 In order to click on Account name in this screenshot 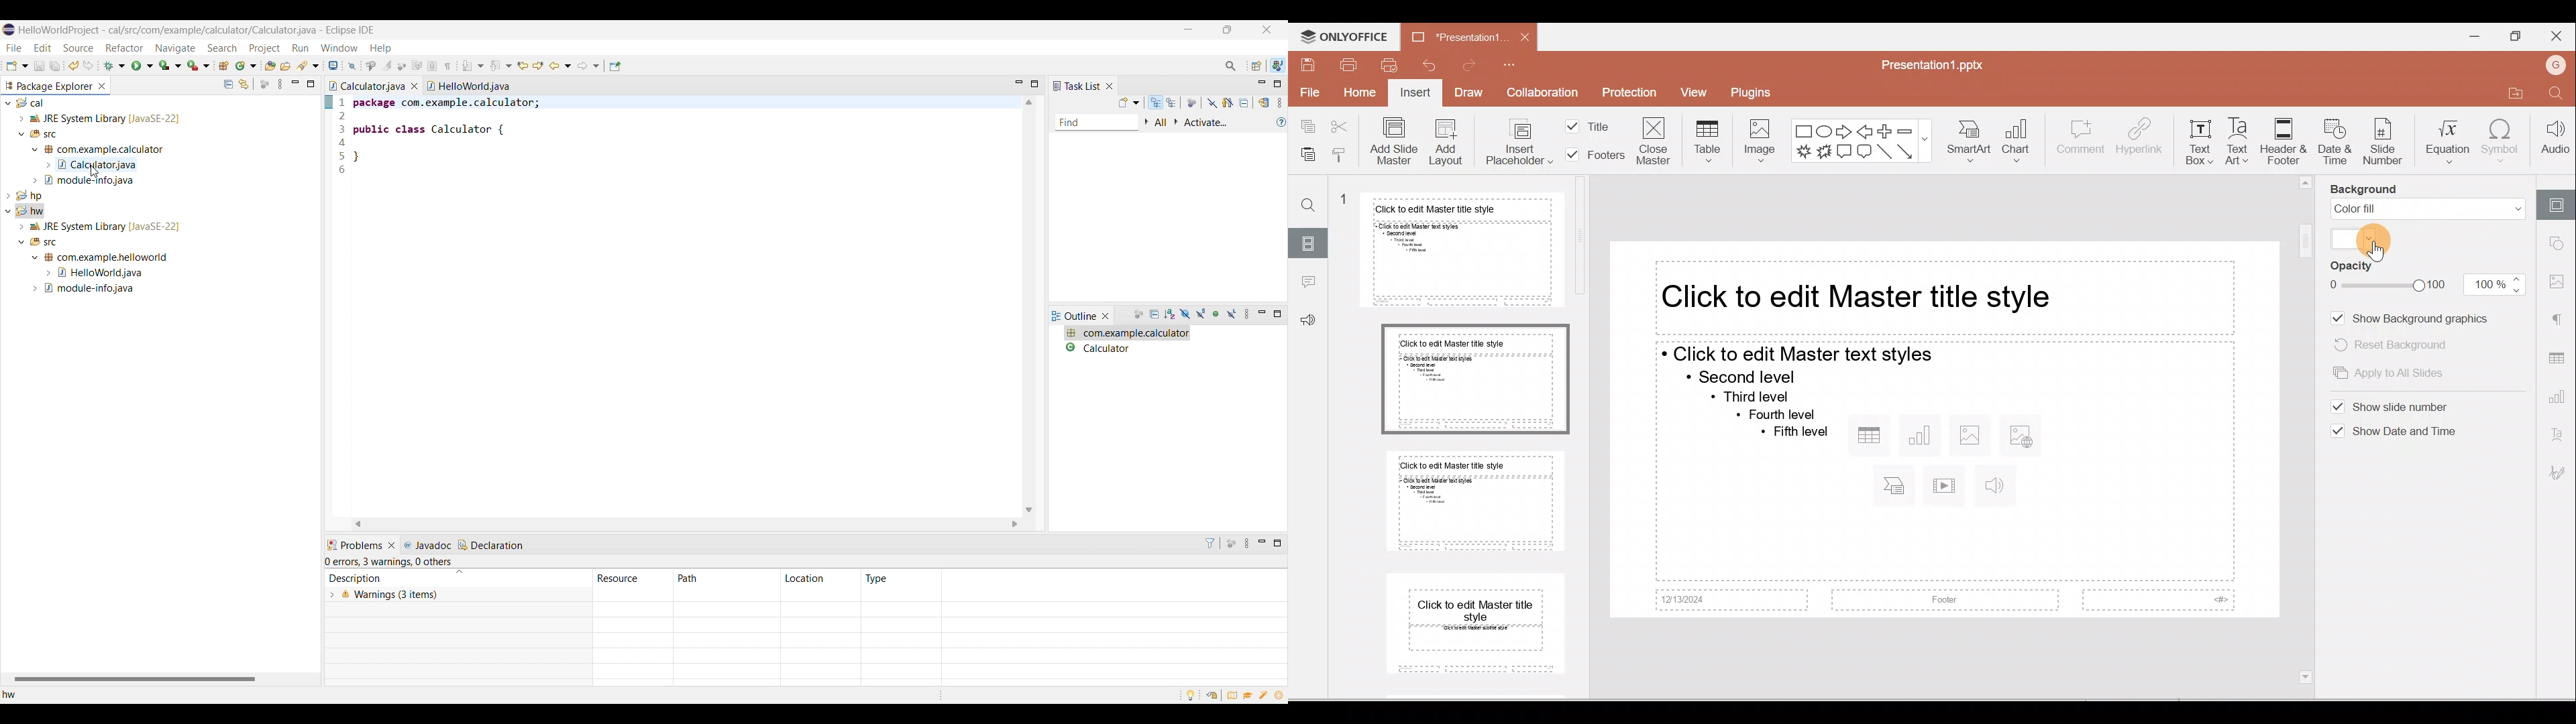, I will do `click(2559, 65)`.